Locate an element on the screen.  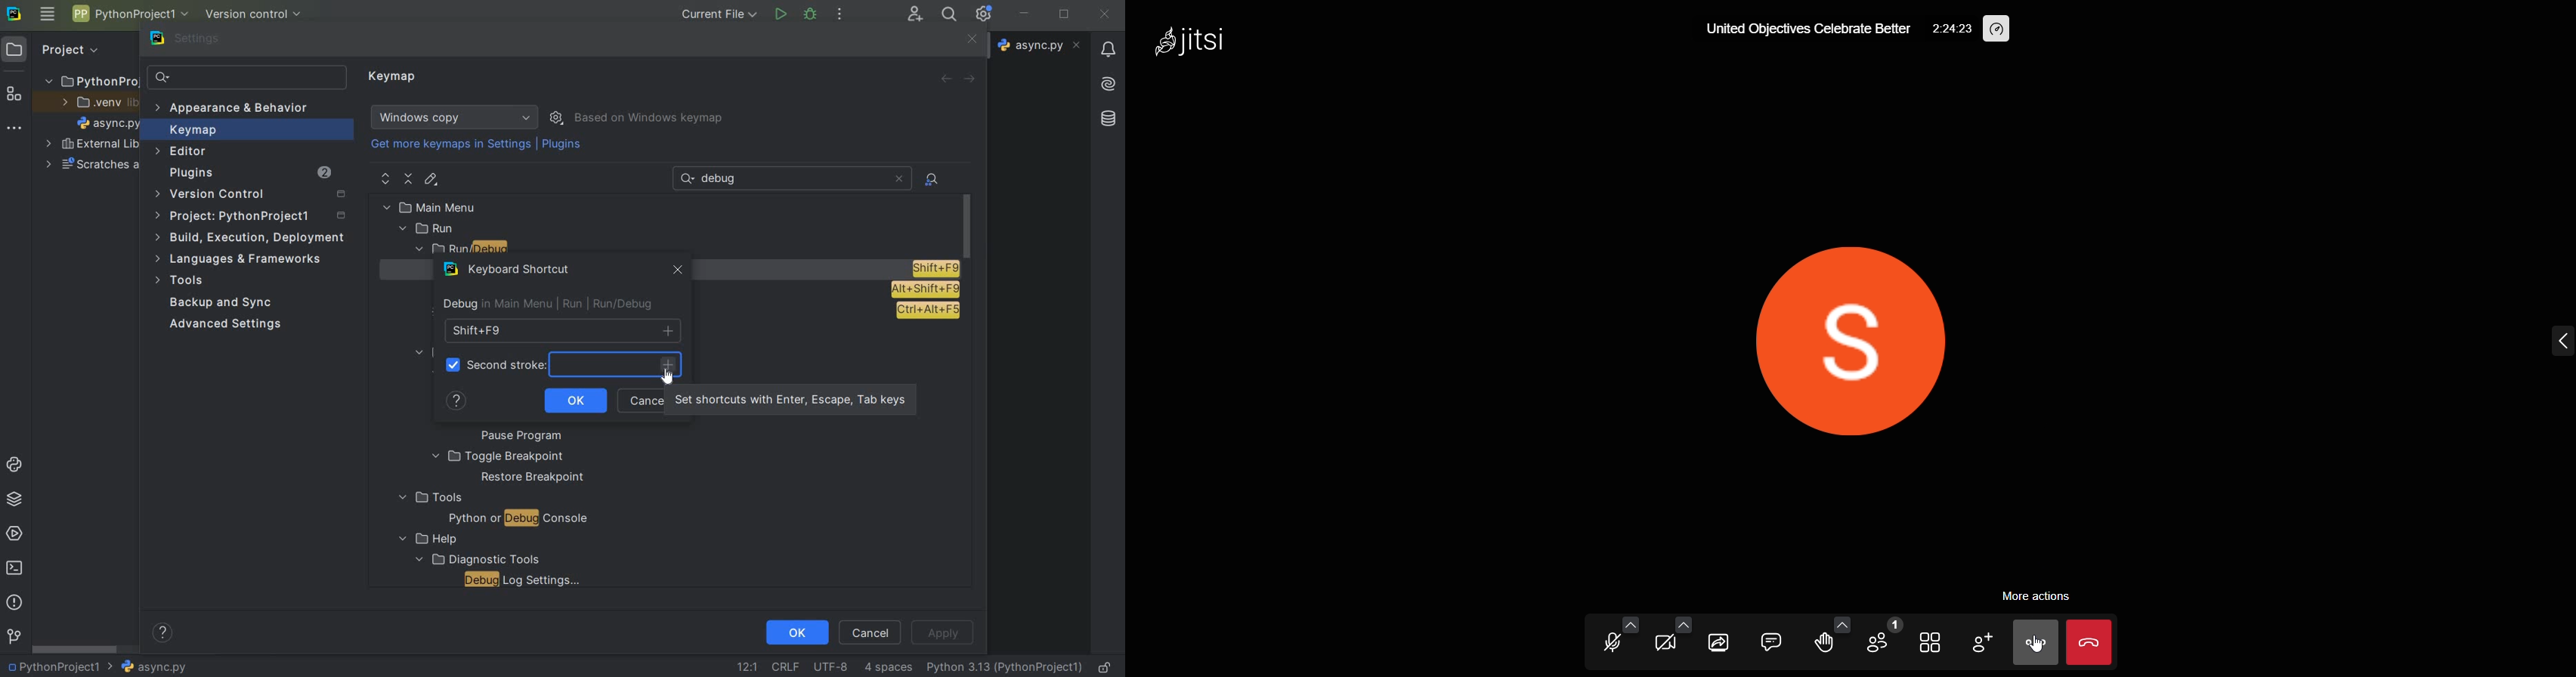
chat is located at coordinates (1770, 640).